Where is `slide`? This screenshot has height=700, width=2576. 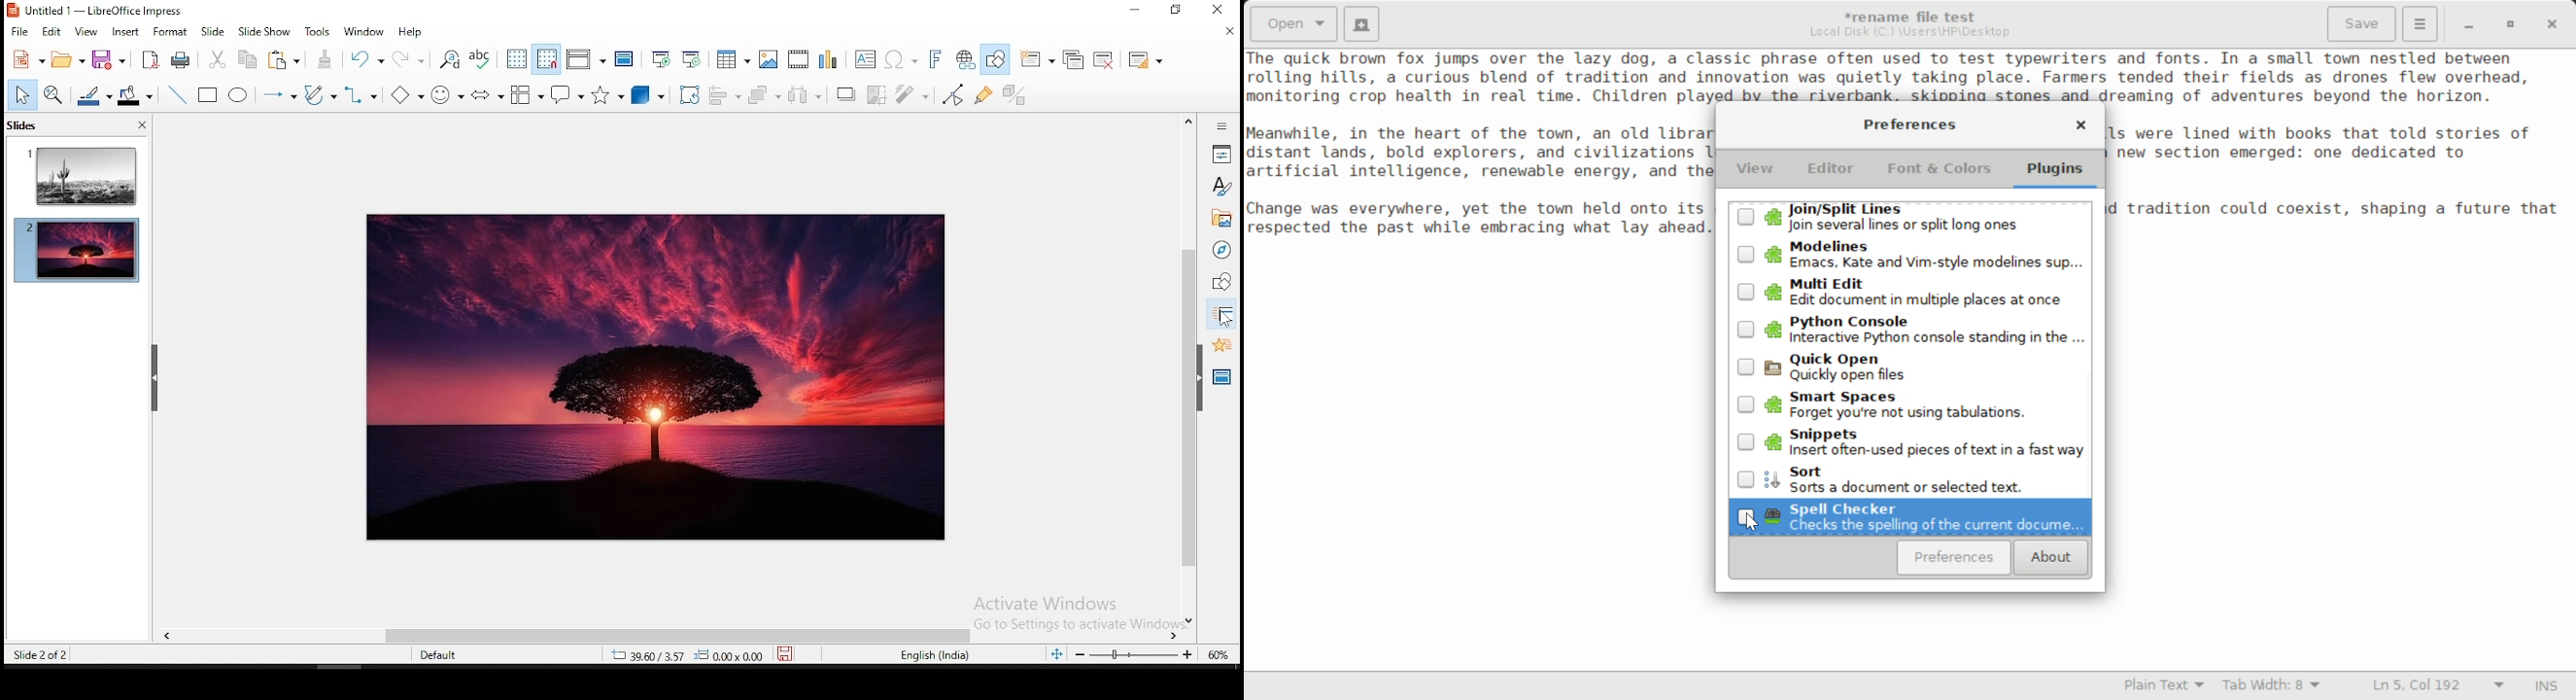 slide is located at coordinates (213, 31).